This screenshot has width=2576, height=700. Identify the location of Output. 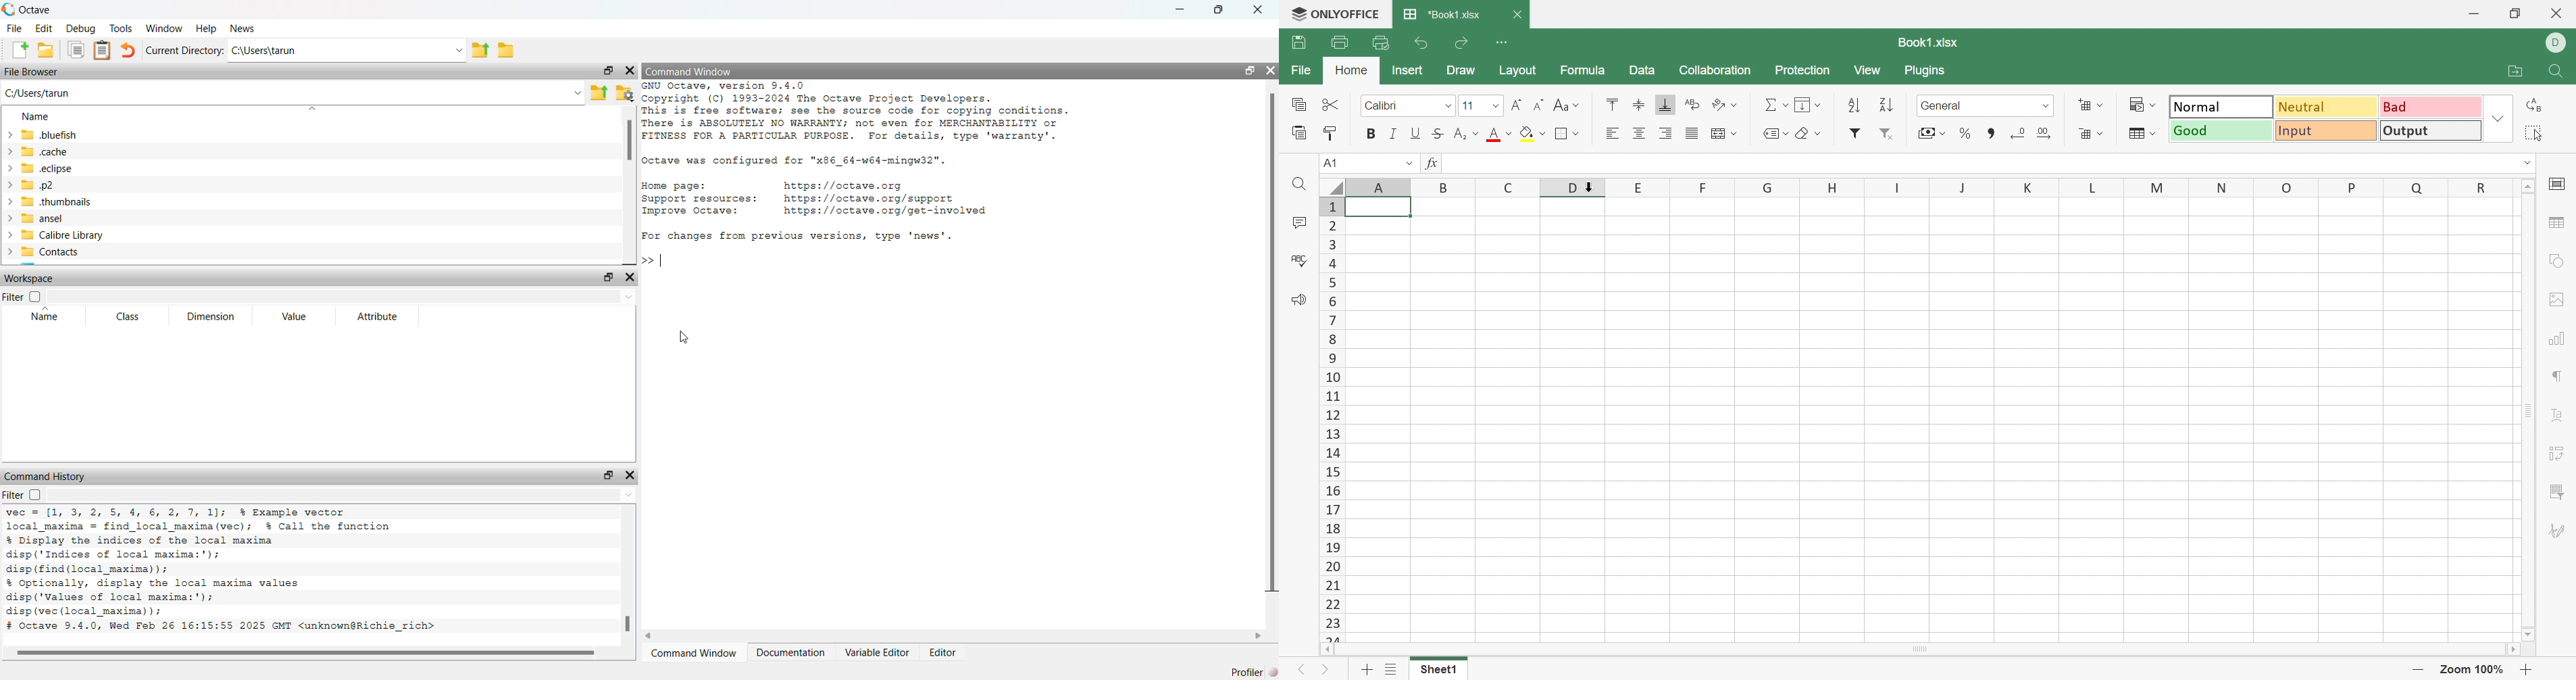
(2431, 130).